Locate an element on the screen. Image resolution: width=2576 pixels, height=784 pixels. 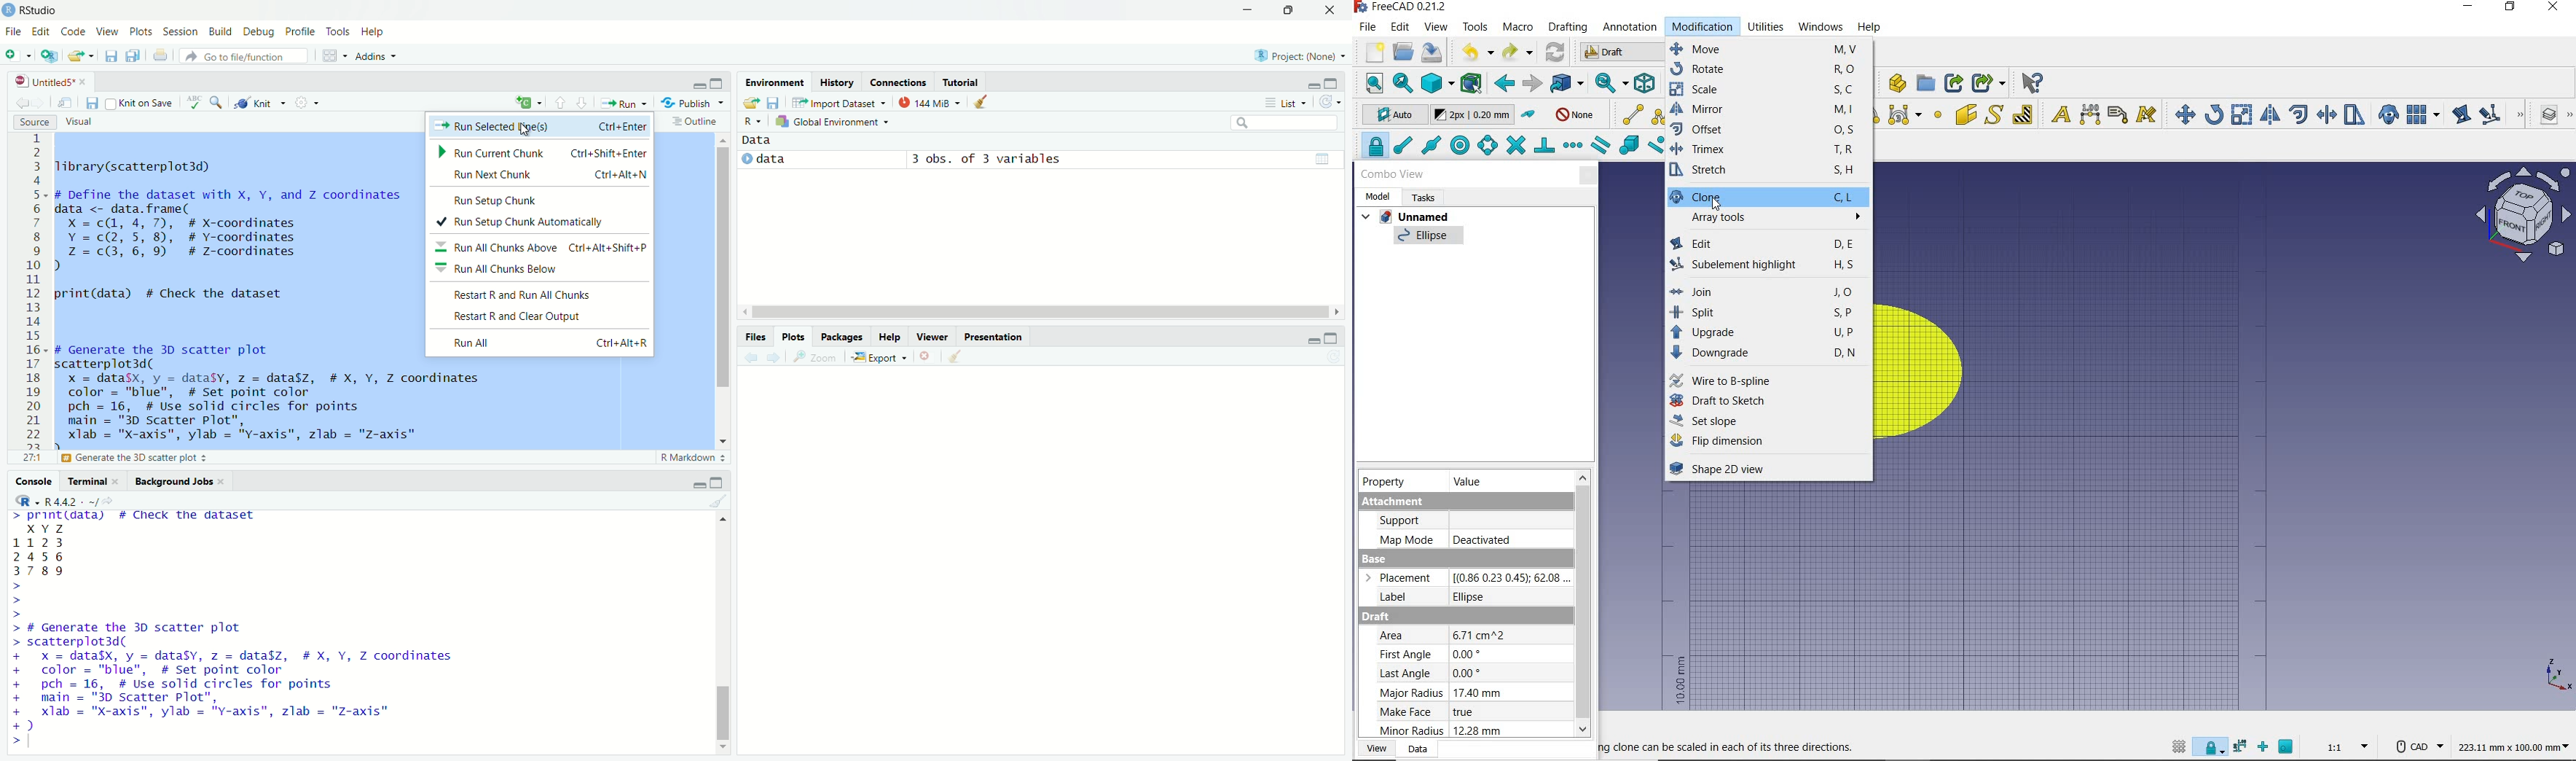
show in new window is located at coordinates (65, 103).